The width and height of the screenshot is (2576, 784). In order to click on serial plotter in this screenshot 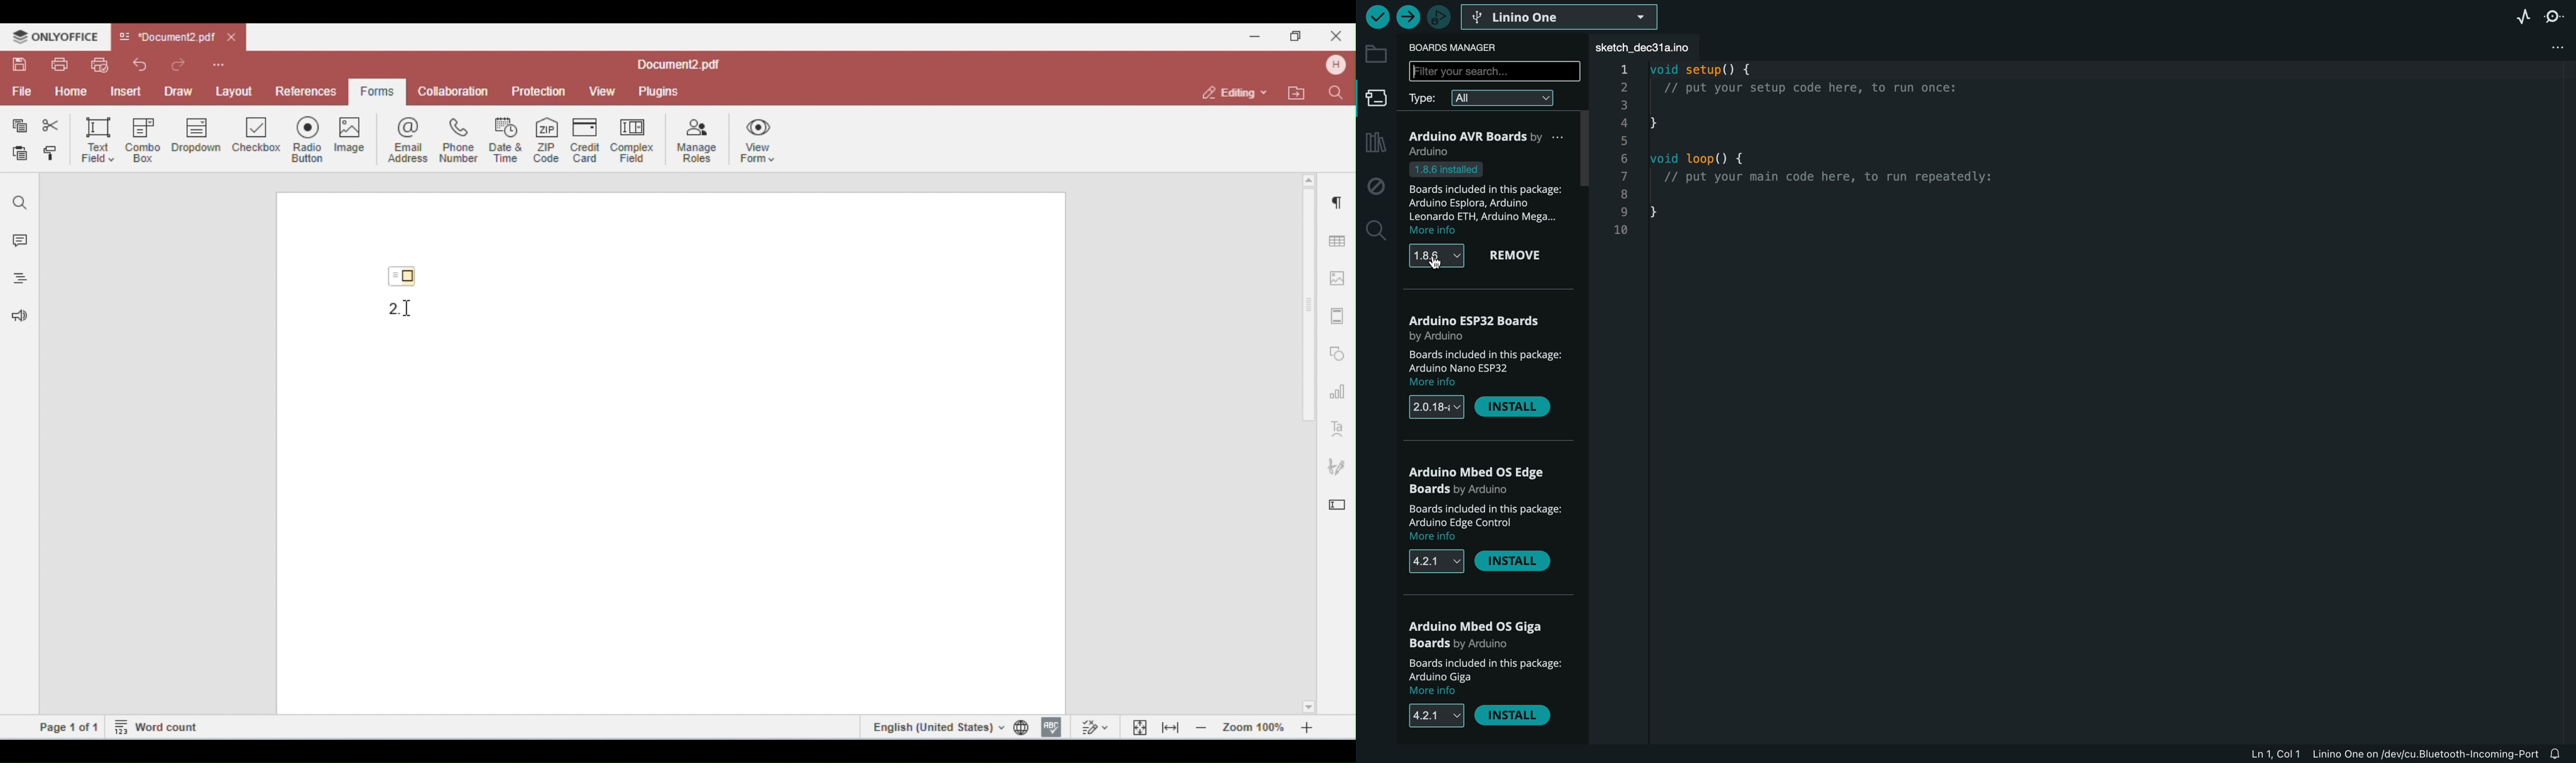, I will do `click(2518, 16)`.